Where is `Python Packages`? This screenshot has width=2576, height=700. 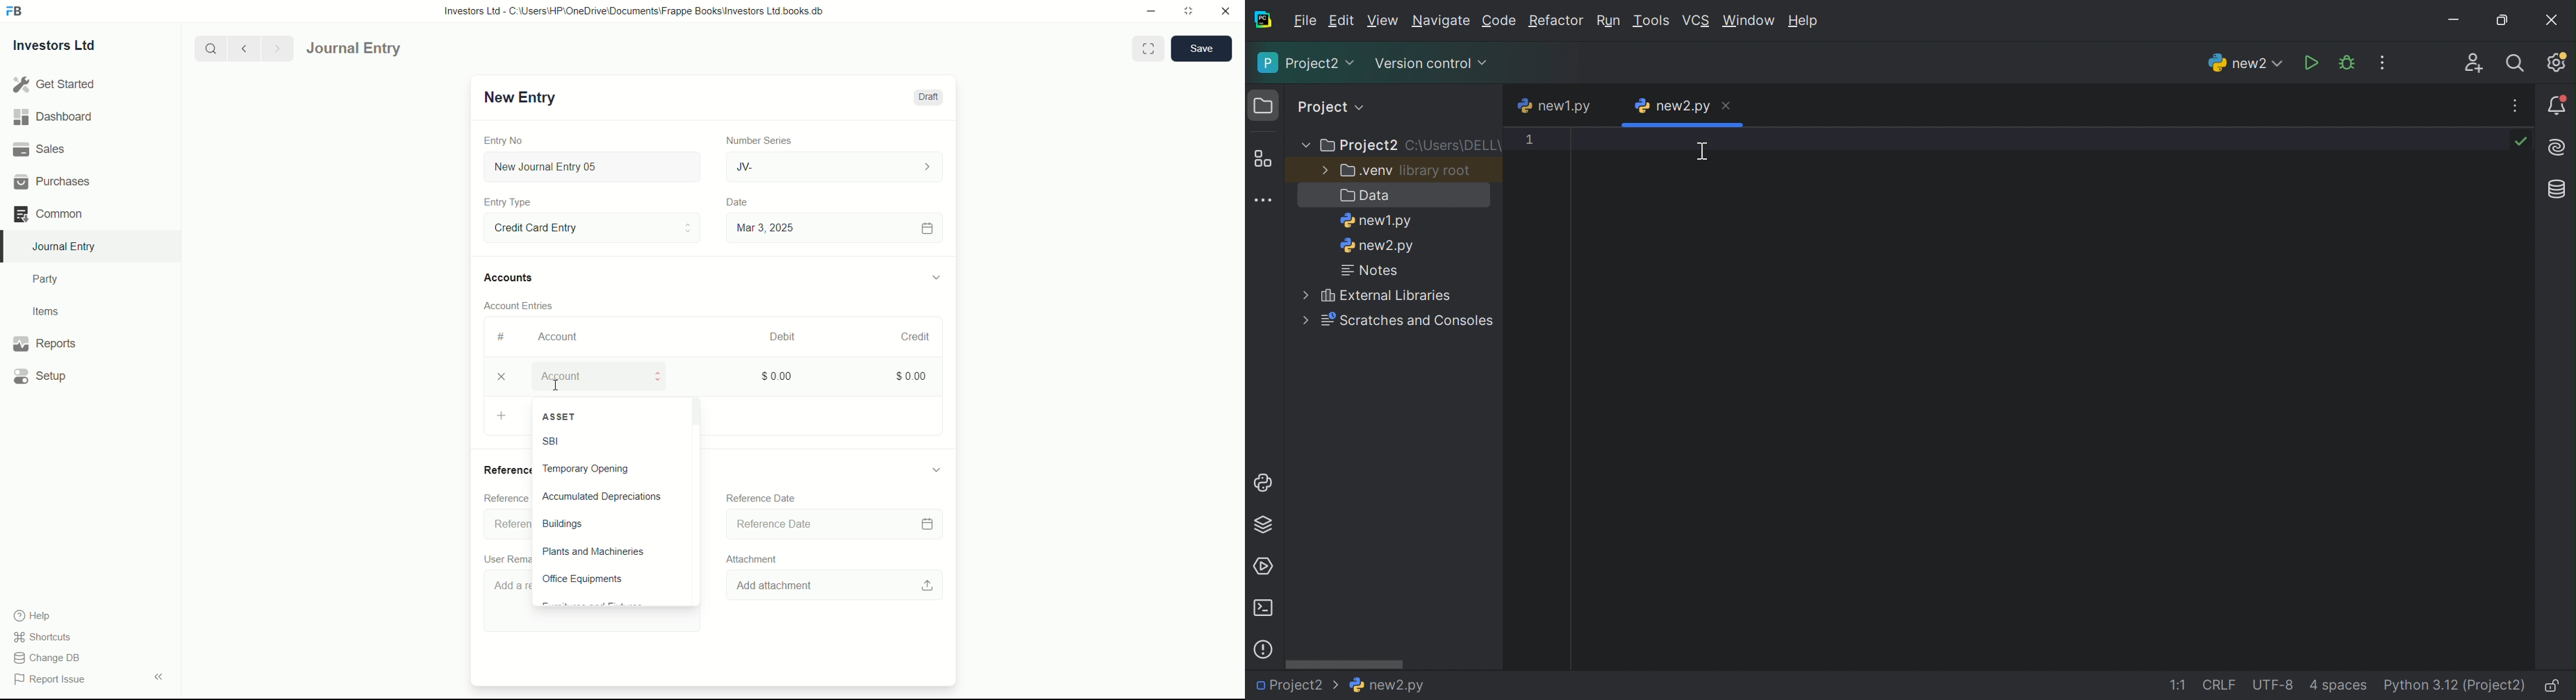
Python Packages is located at coordinates (1266, 527).